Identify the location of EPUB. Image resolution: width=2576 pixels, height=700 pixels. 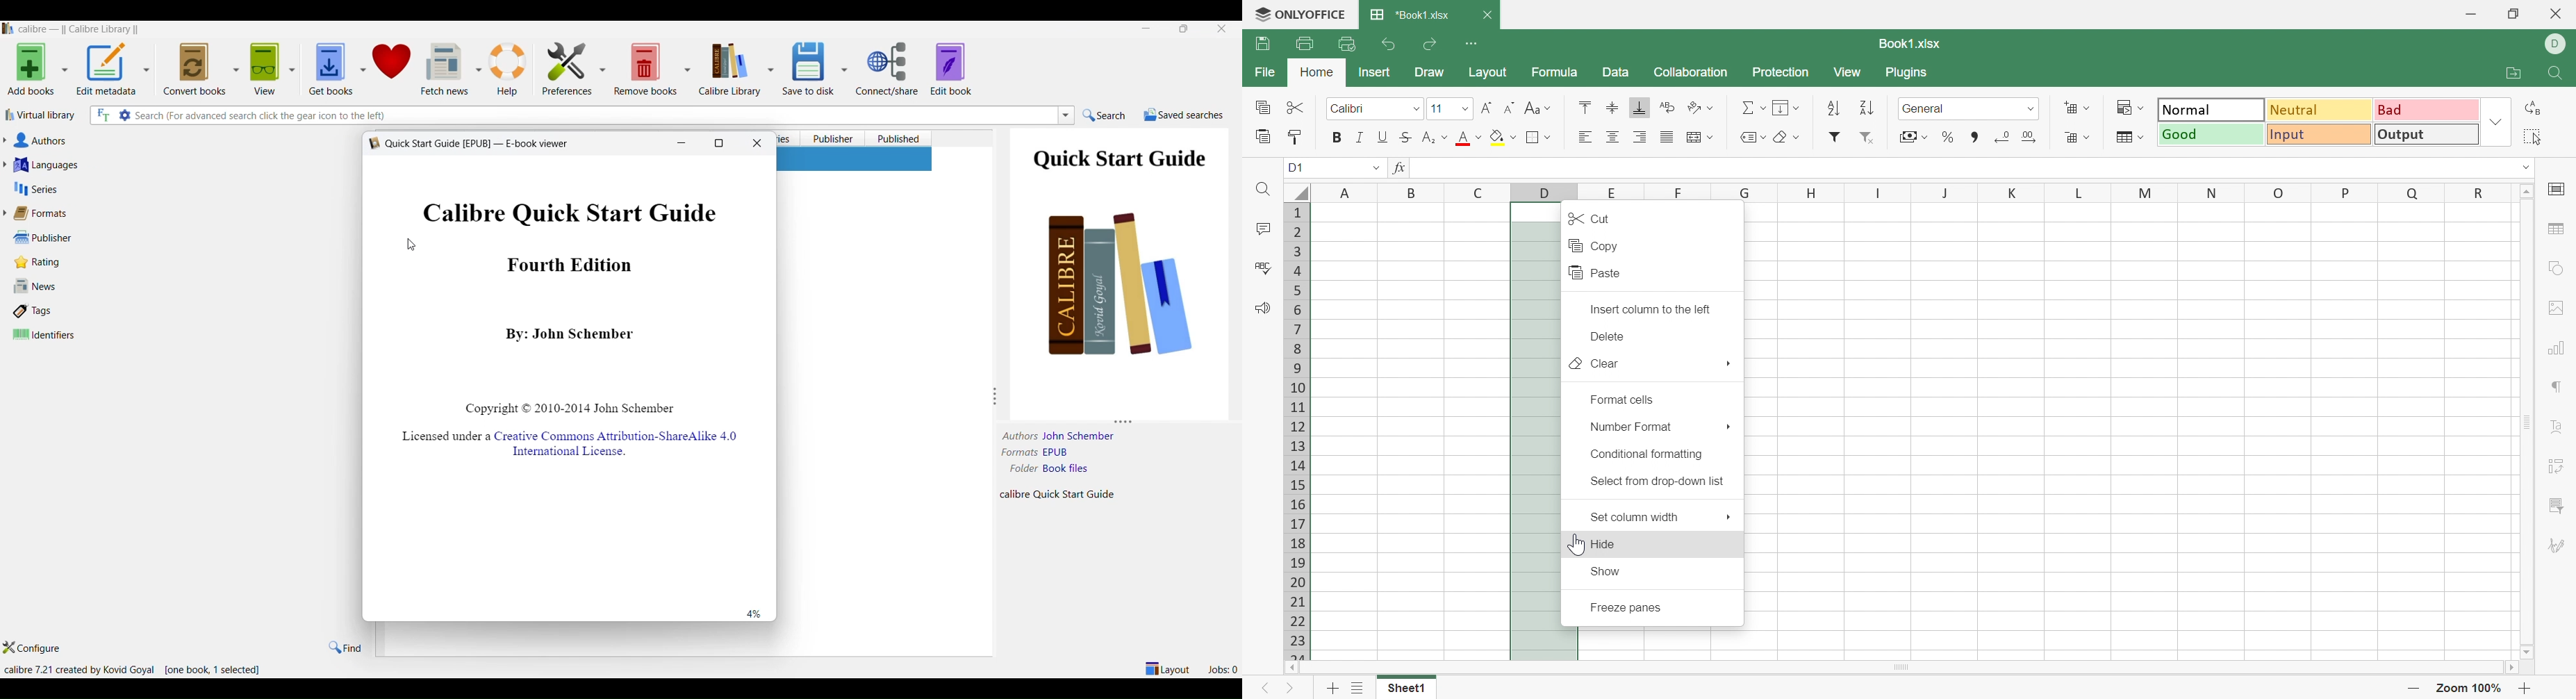
(1088, 454).